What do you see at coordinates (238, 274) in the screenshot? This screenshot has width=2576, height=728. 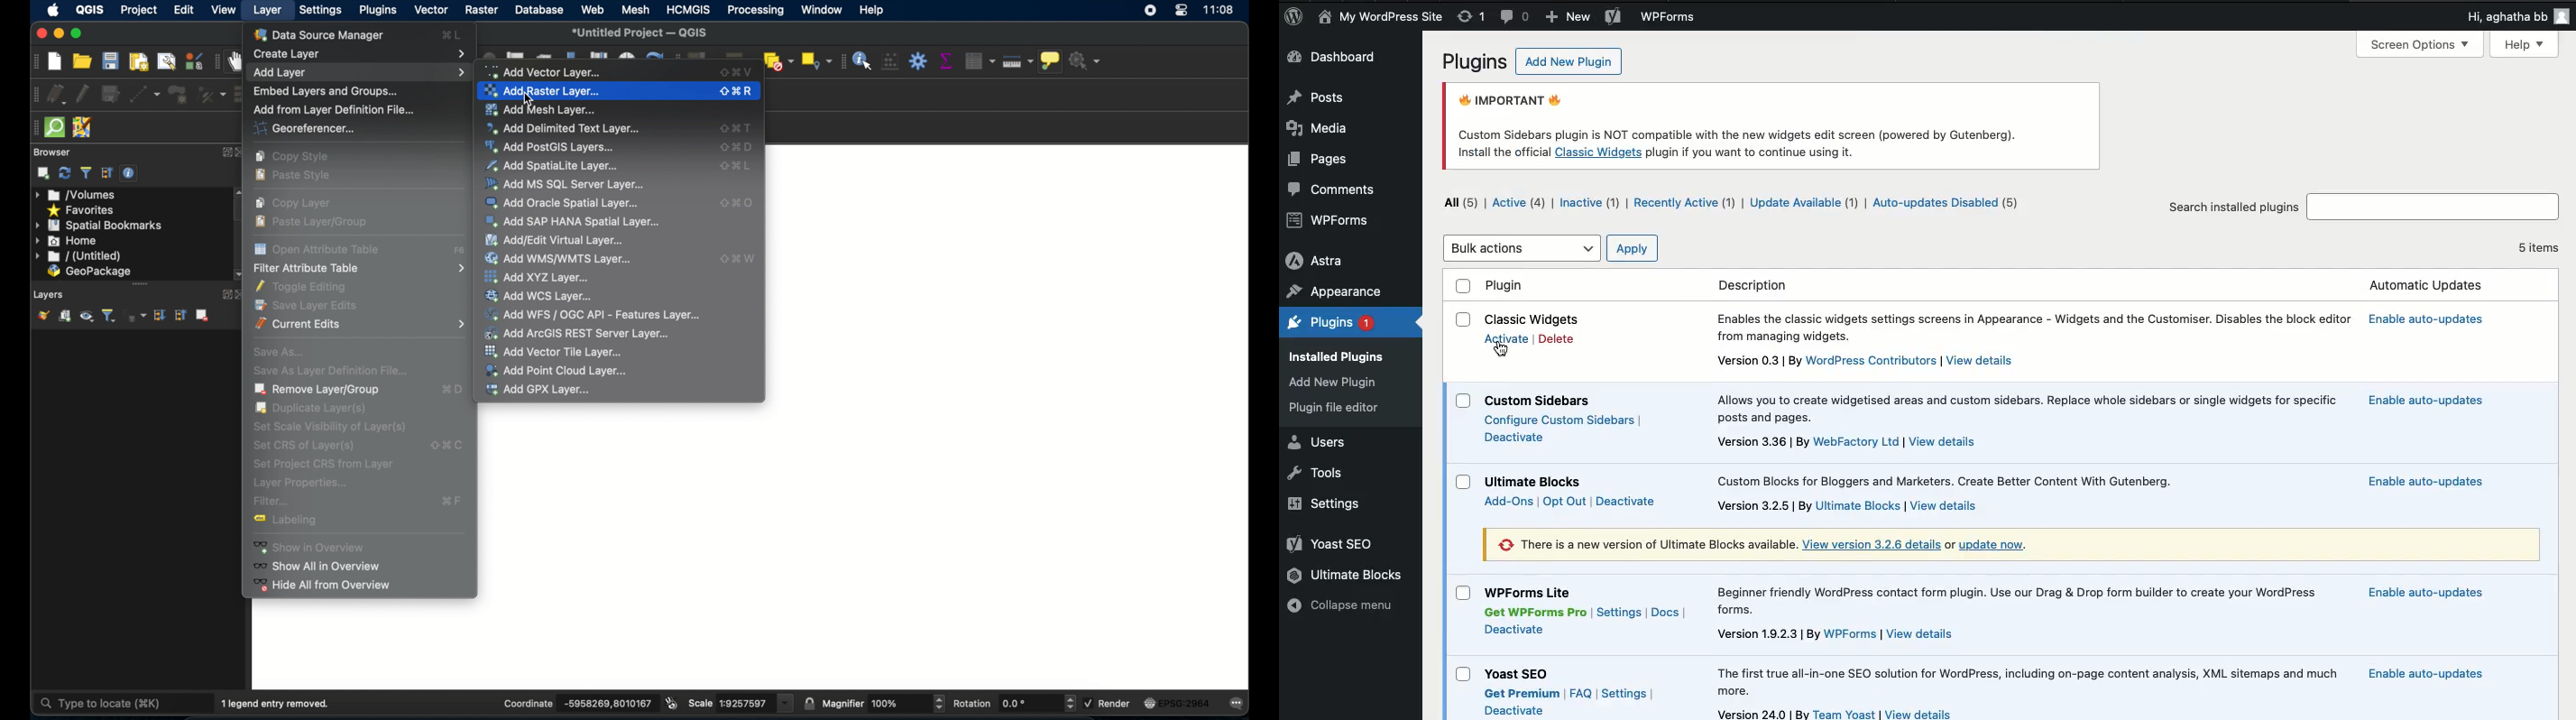 I see `scroll down arrow` at bounding box center [238, 274].